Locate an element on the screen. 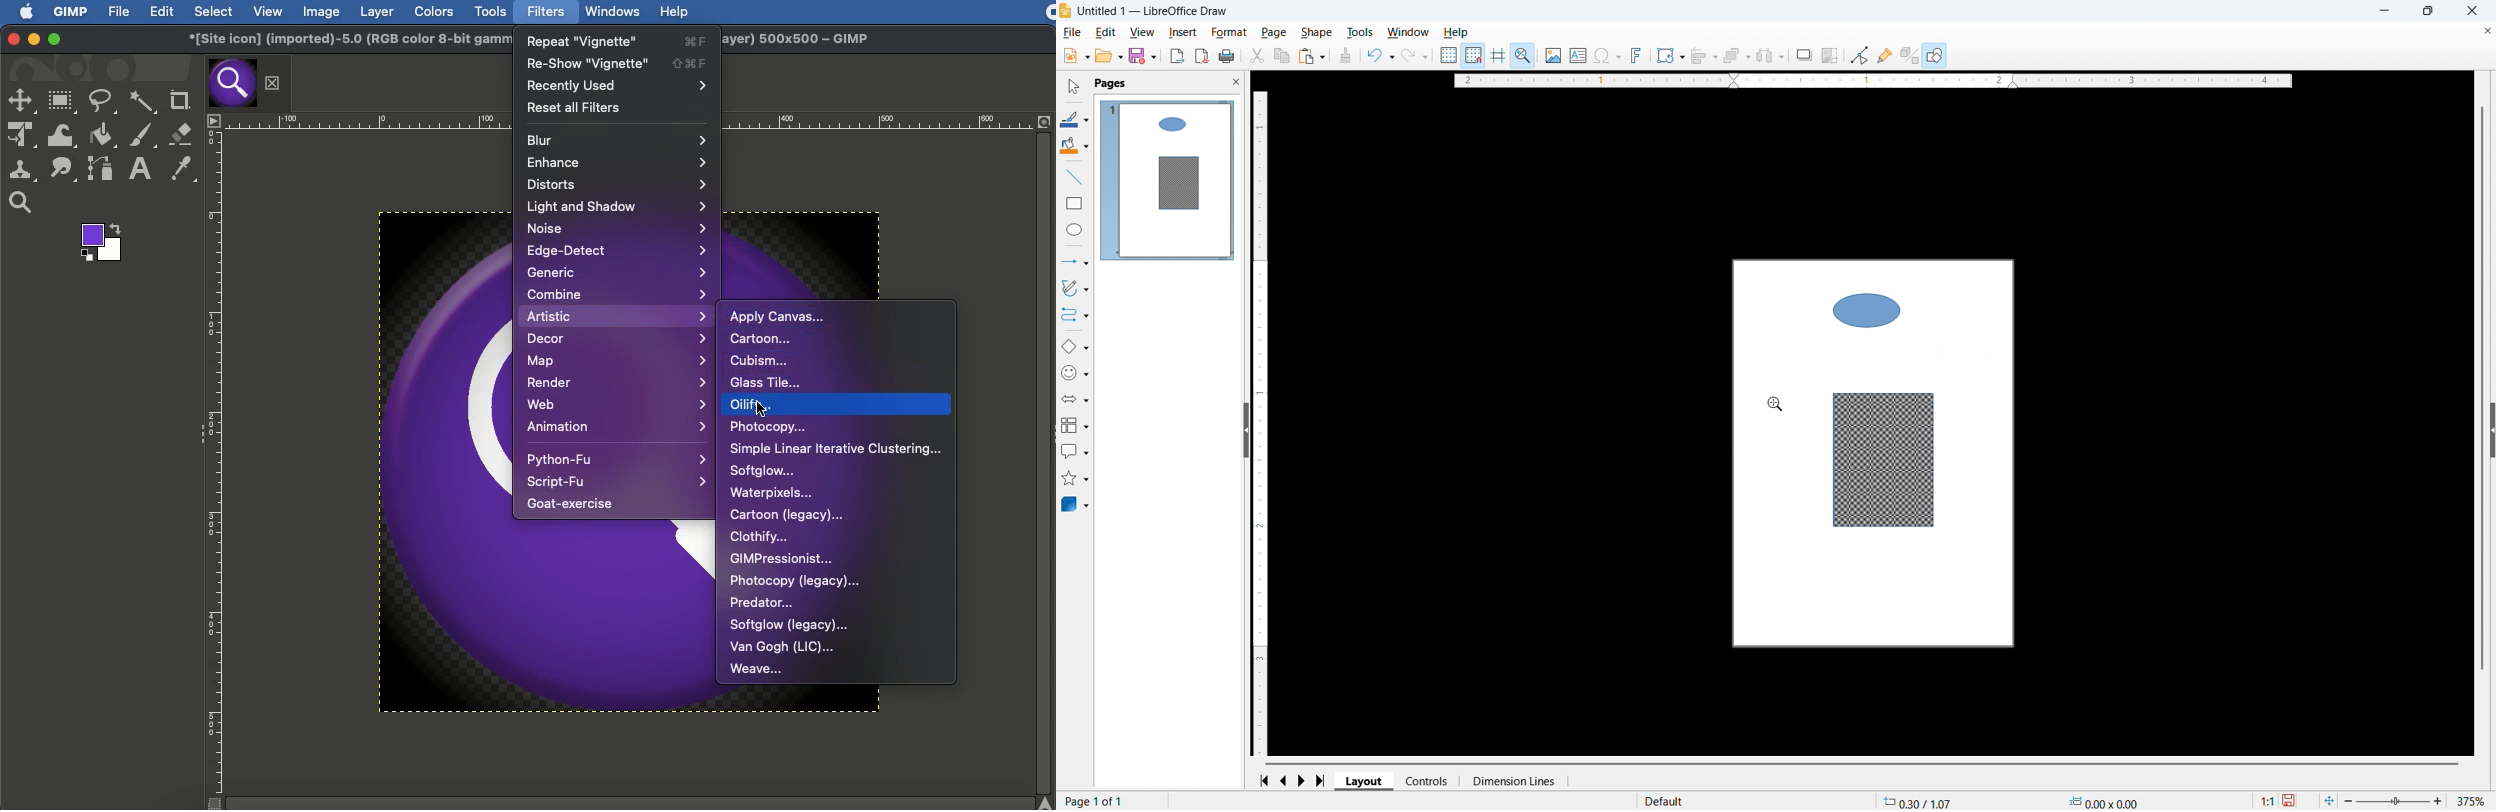 The image size is (2520, 812). View  is located at coordinates (1144, 33).